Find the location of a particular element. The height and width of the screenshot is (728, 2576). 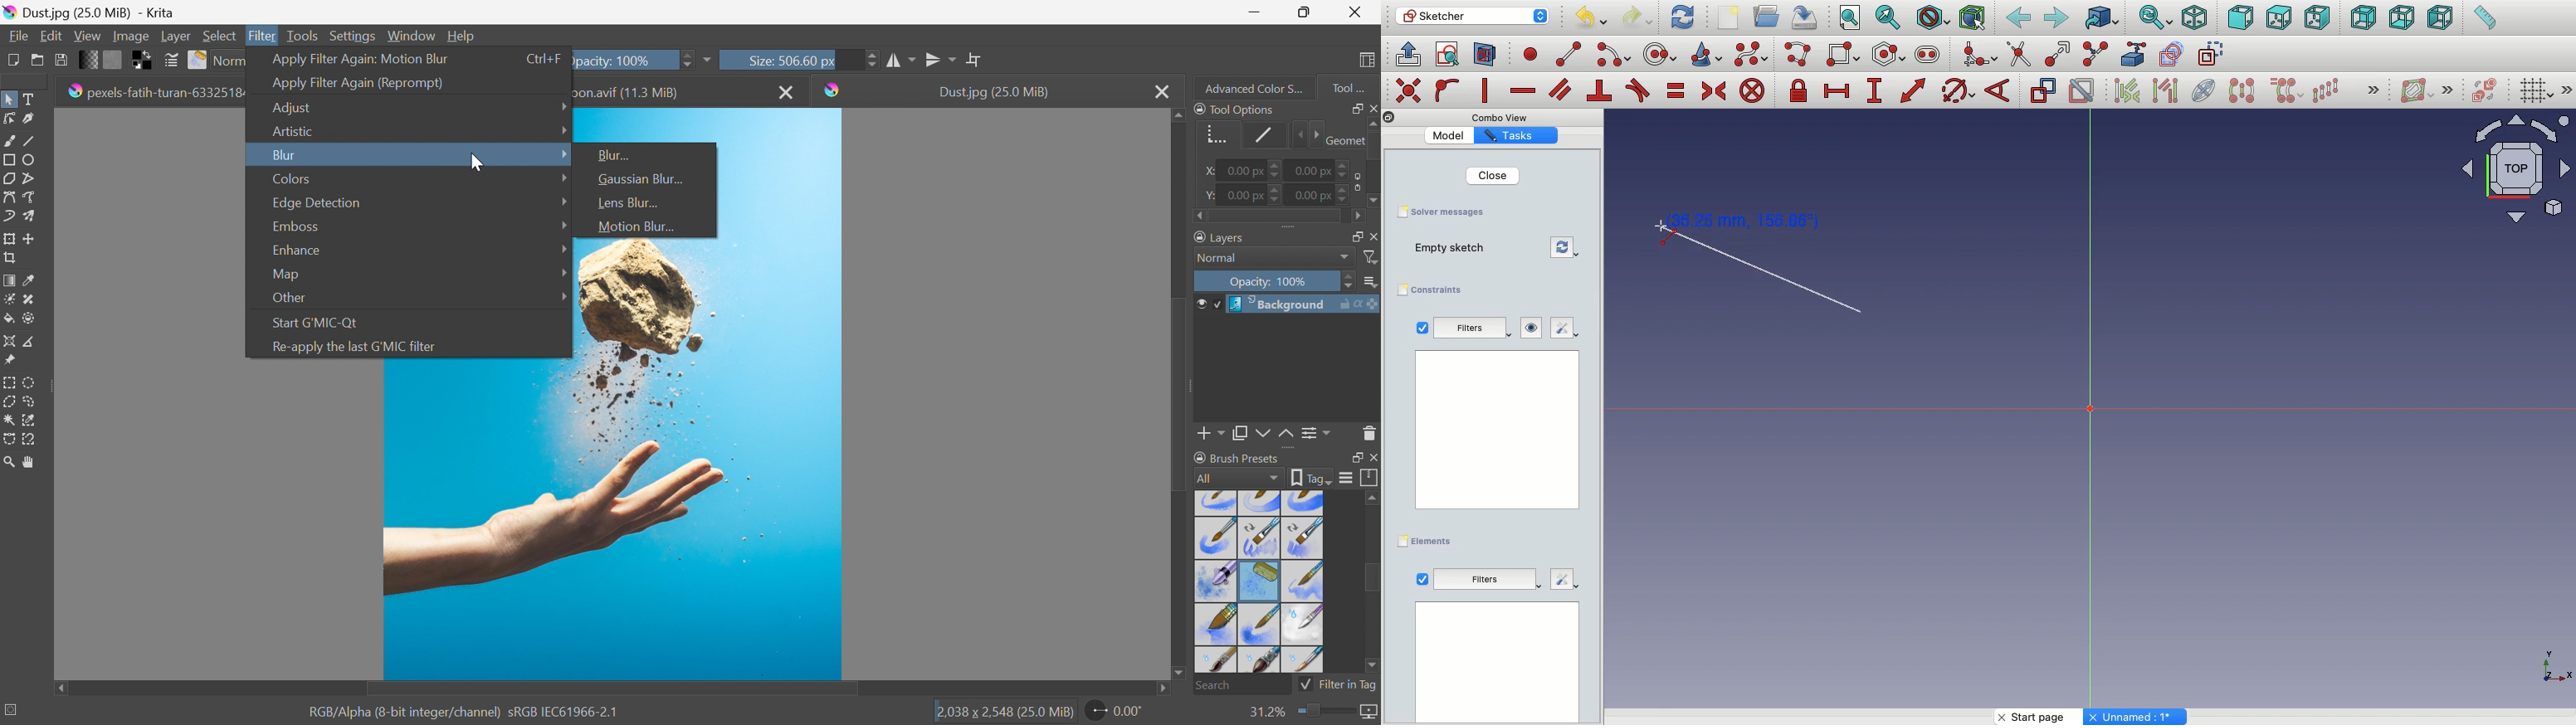

construction geometry is located at coordinates (2213, 55).